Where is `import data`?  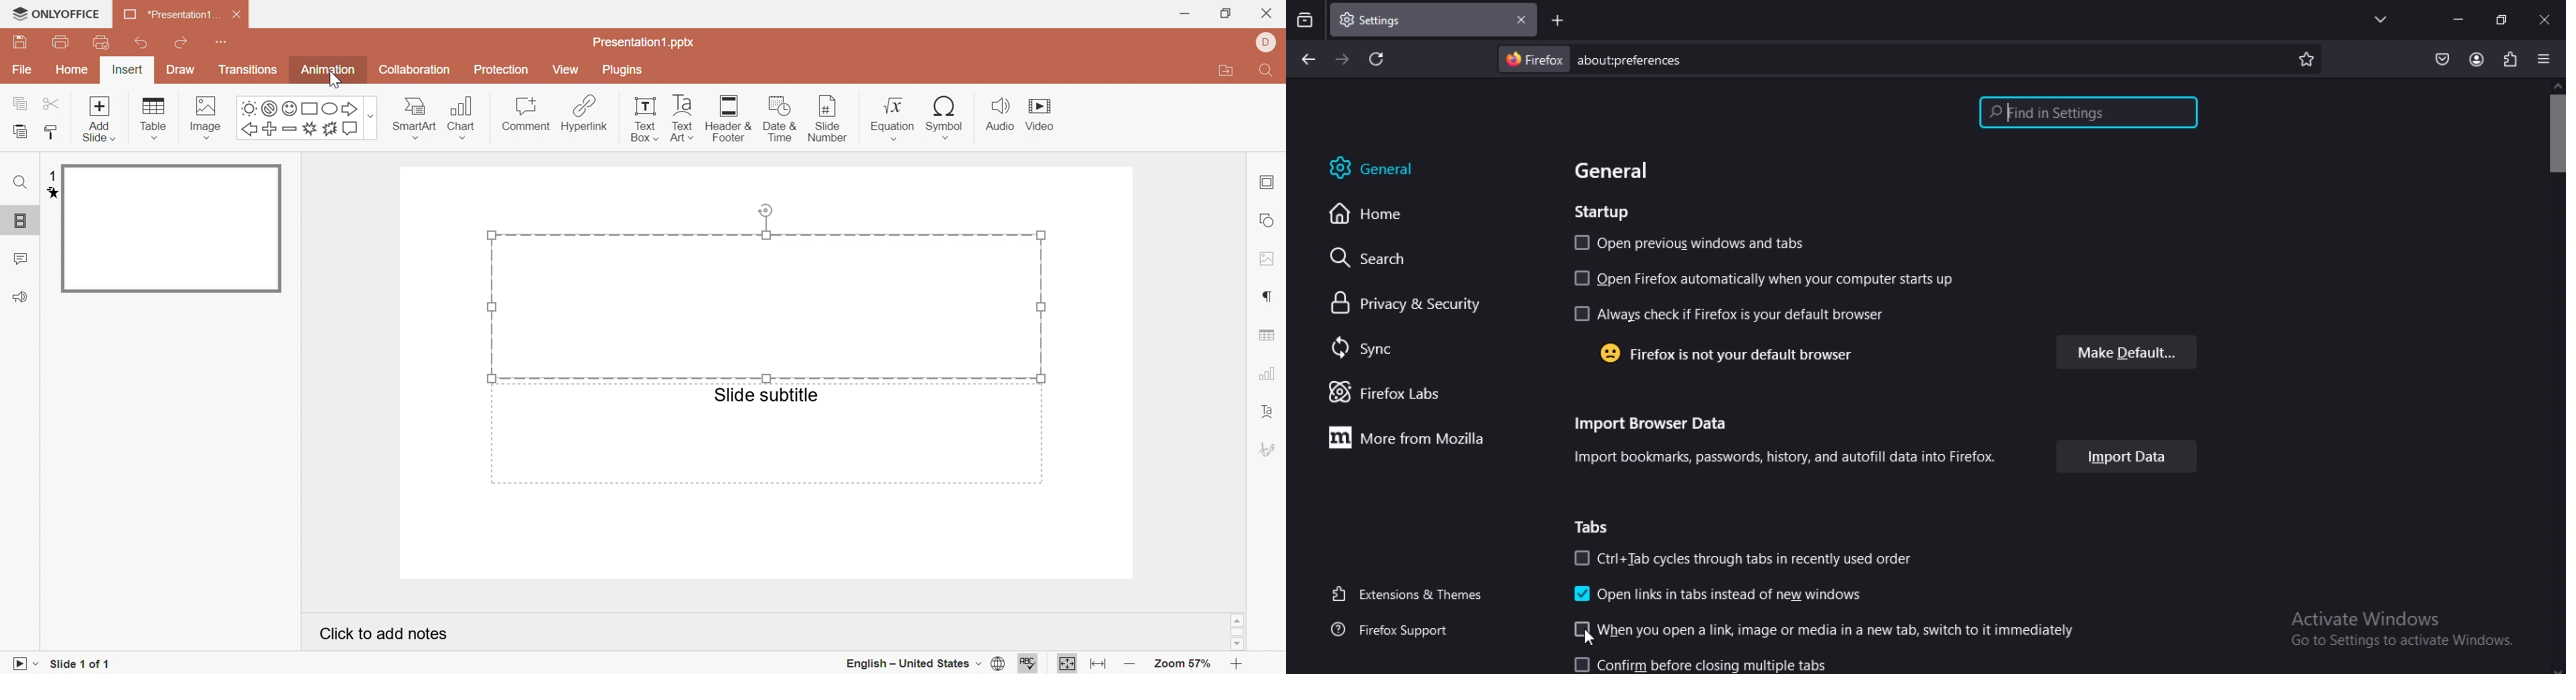 import data is located at coordinates (2132, 455).